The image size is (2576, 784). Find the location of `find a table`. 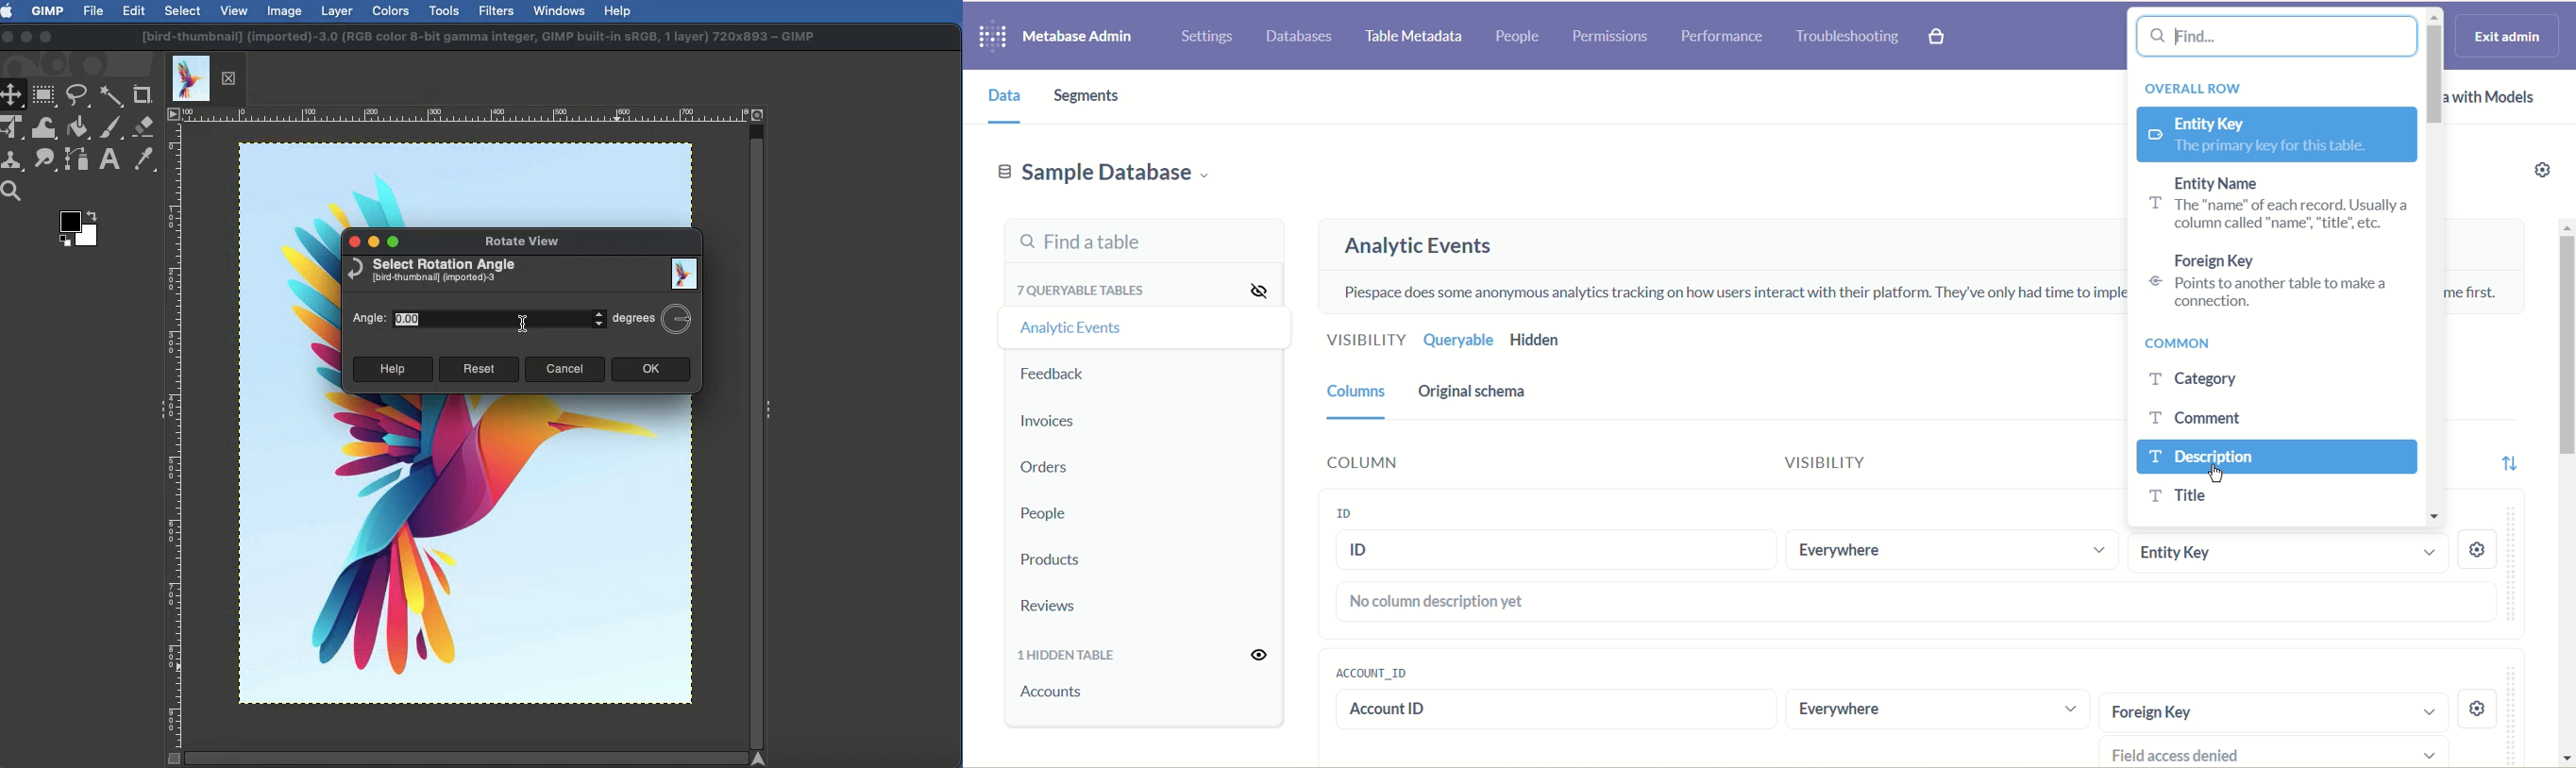

find a table is located at coordinates (1144, 239).